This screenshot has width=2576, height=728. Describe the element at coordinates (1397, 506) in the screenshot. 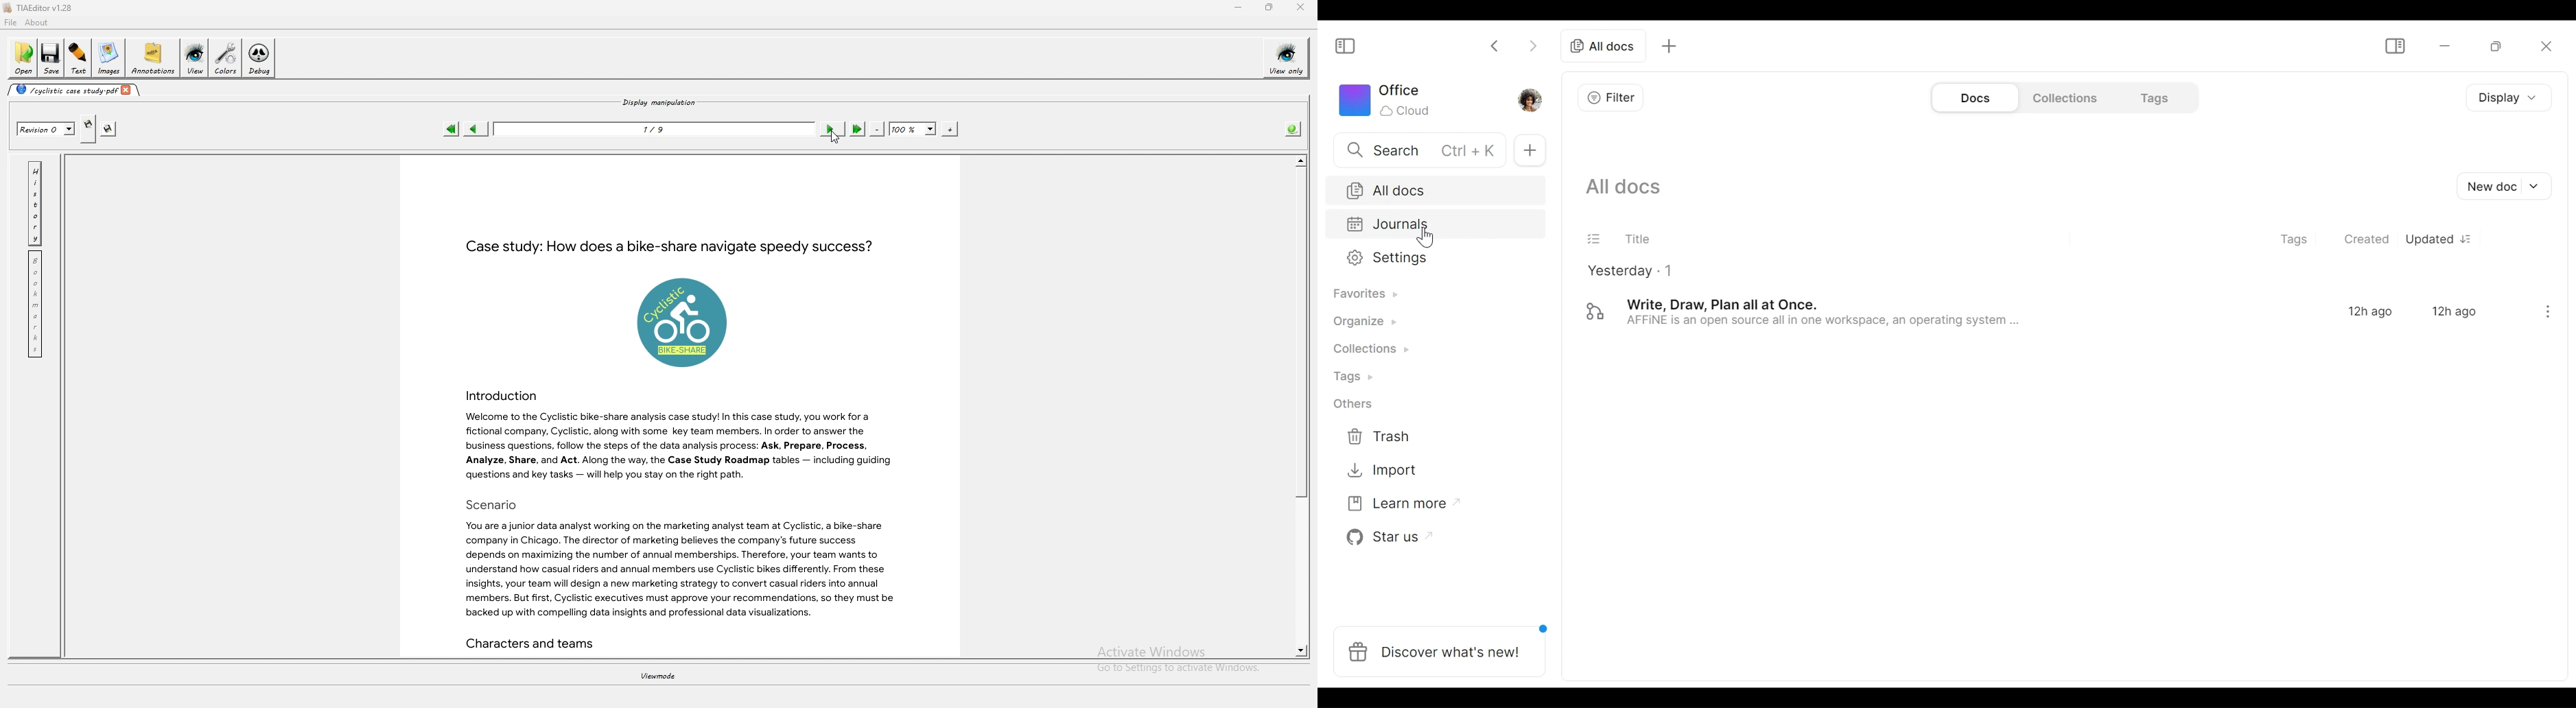

I see `Learn more` at that location.